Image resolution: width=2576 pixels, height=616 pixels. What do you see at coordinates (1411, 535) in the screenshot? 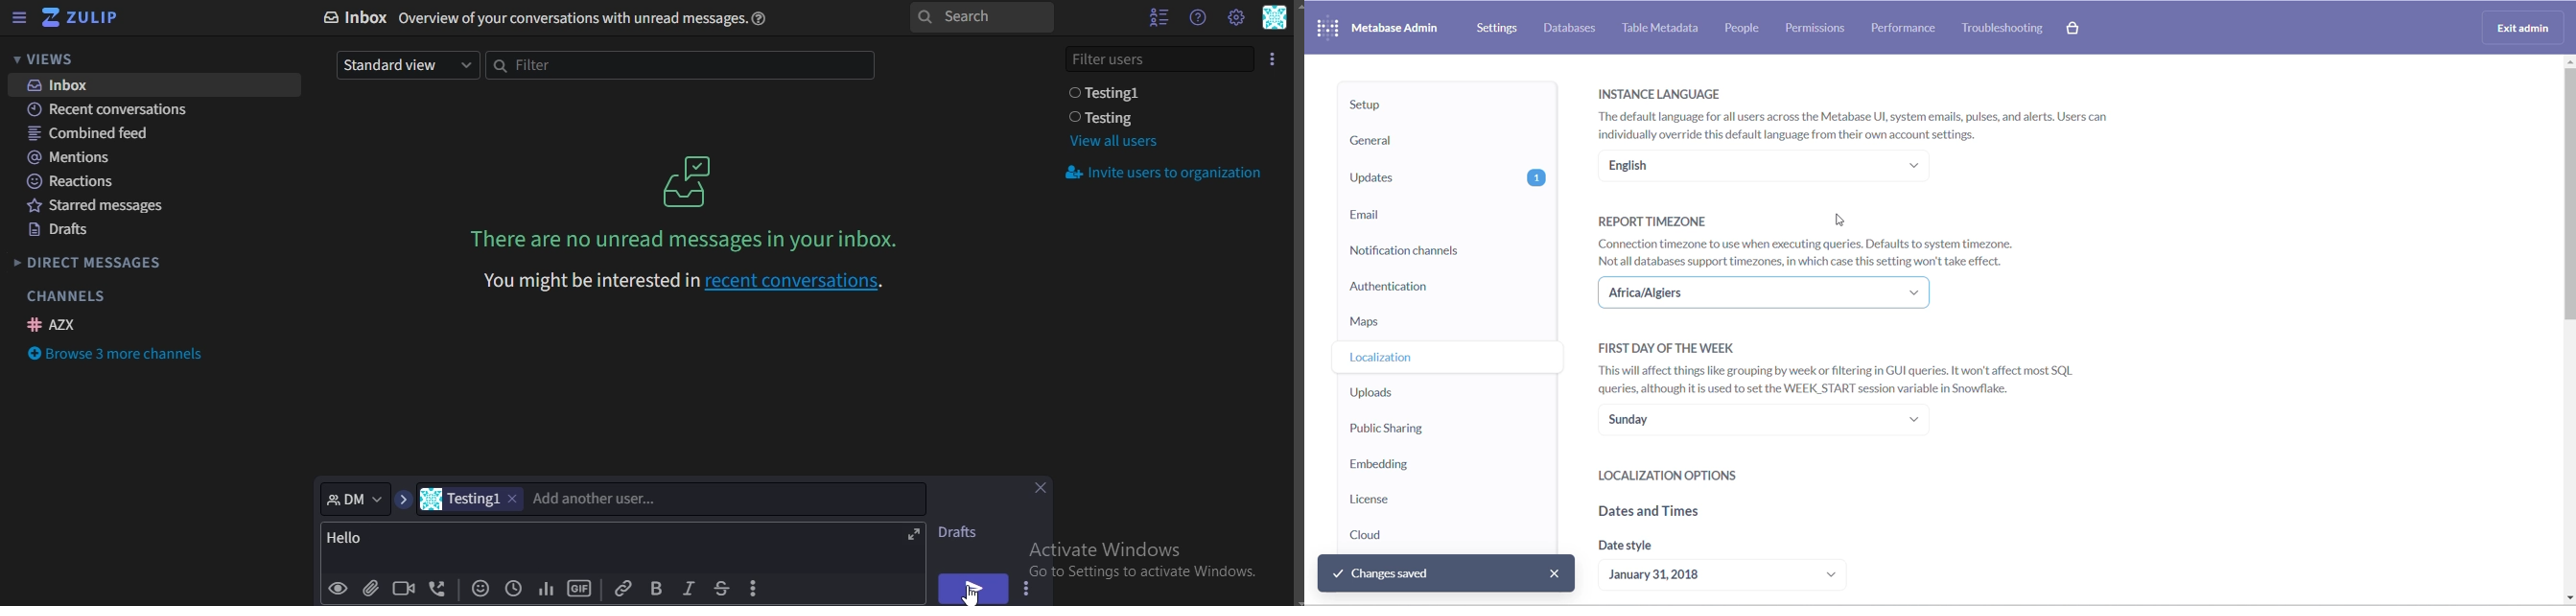
I see `CLOUD` at bounding box center [1411, 535].